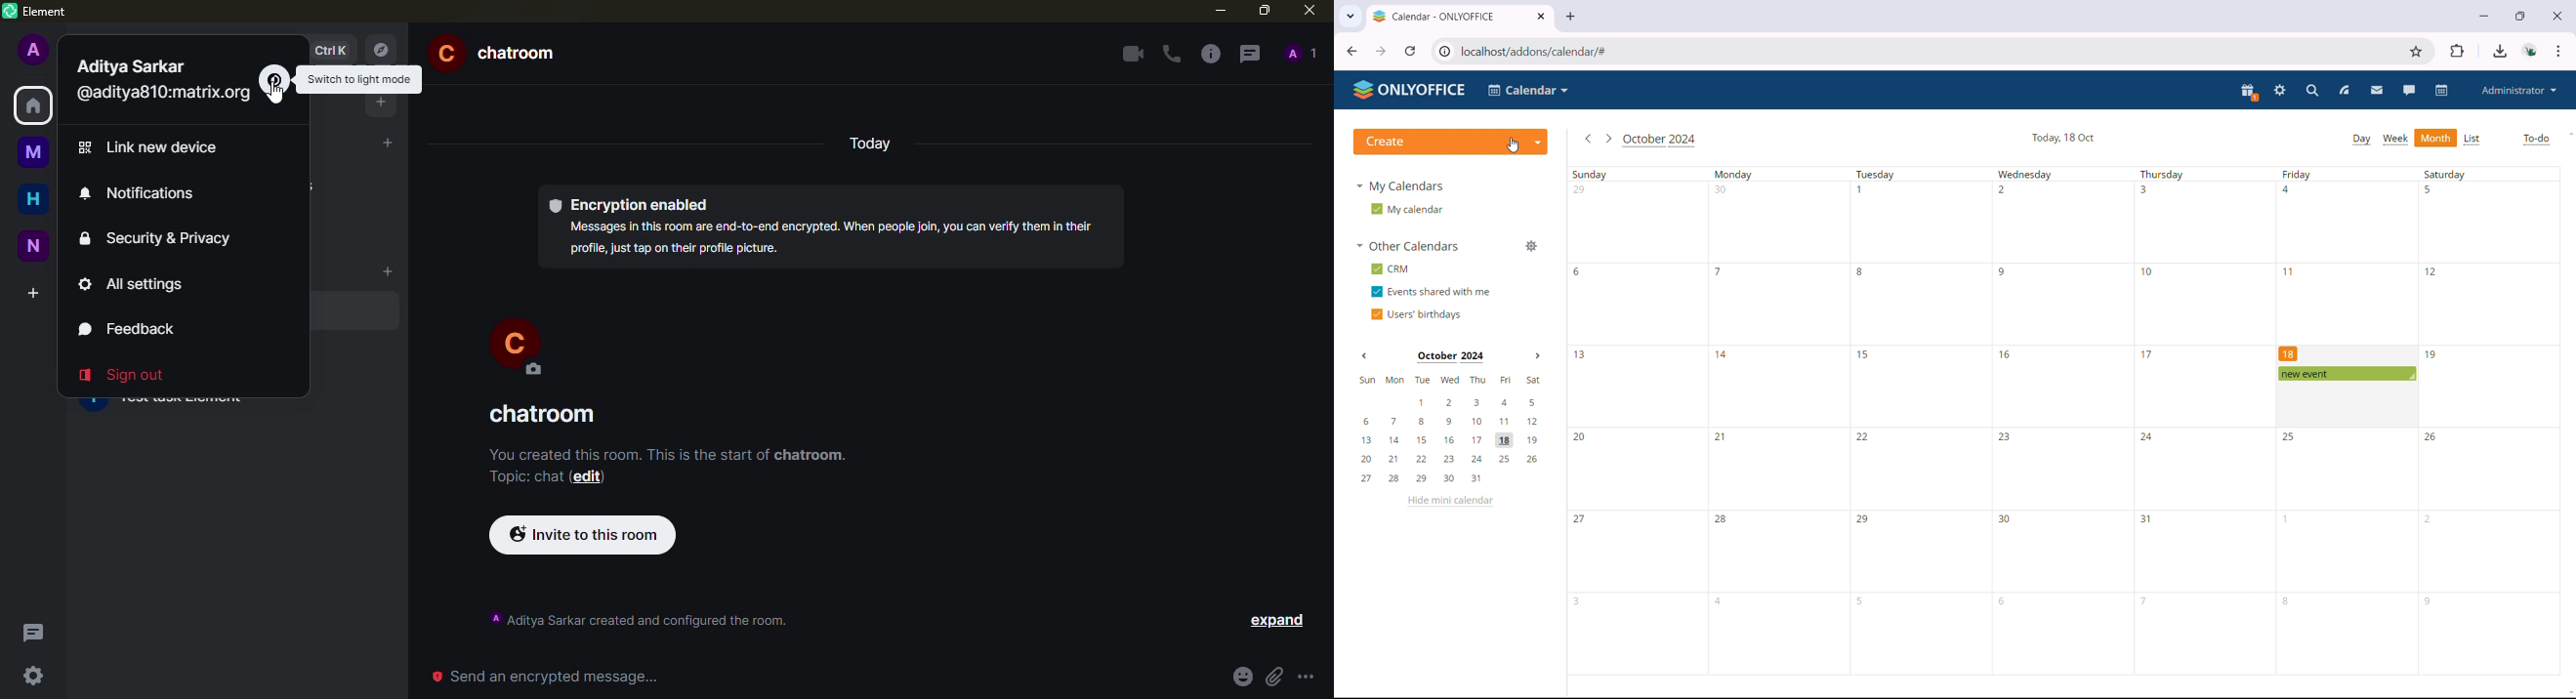  Describe the element at coordinates (1408, 247) in the screenshot. I see `other calendars` at that location.